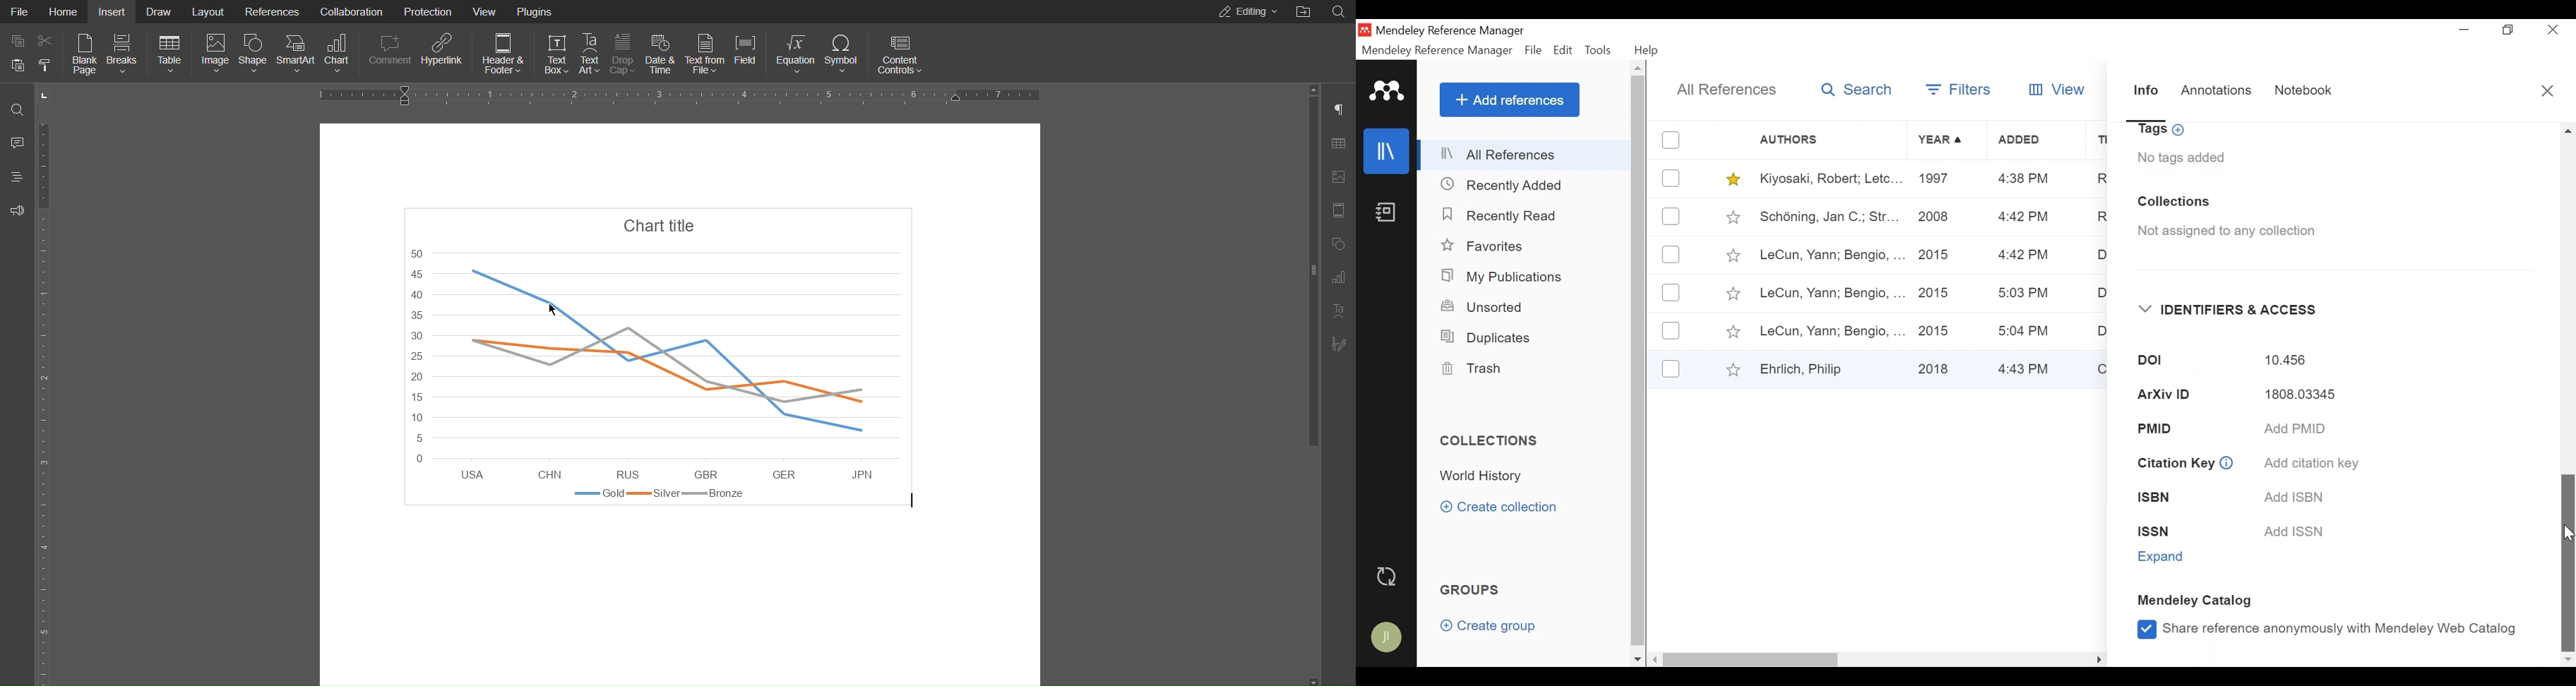 This screenshot has width=2576, height=700. I want to click on 1808.03345, so click(2292, 396).